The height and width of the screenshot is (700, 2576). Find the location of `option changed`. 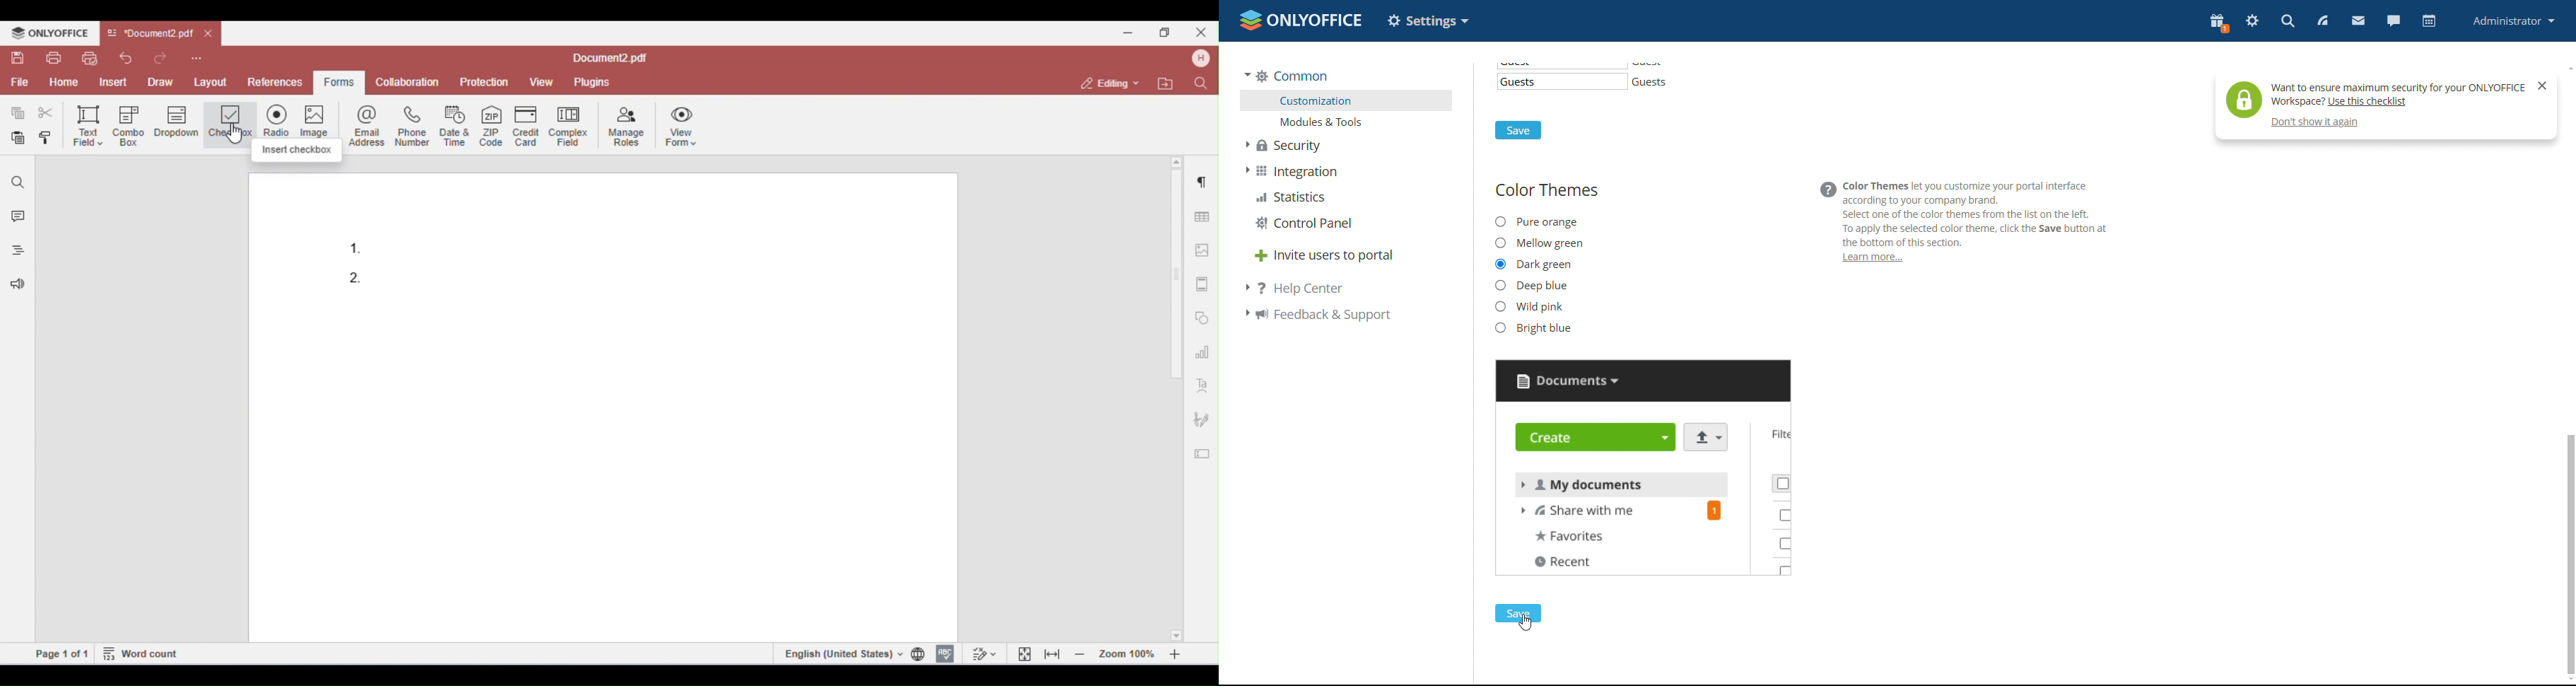

option changed is located at coordinates (1428, 20).